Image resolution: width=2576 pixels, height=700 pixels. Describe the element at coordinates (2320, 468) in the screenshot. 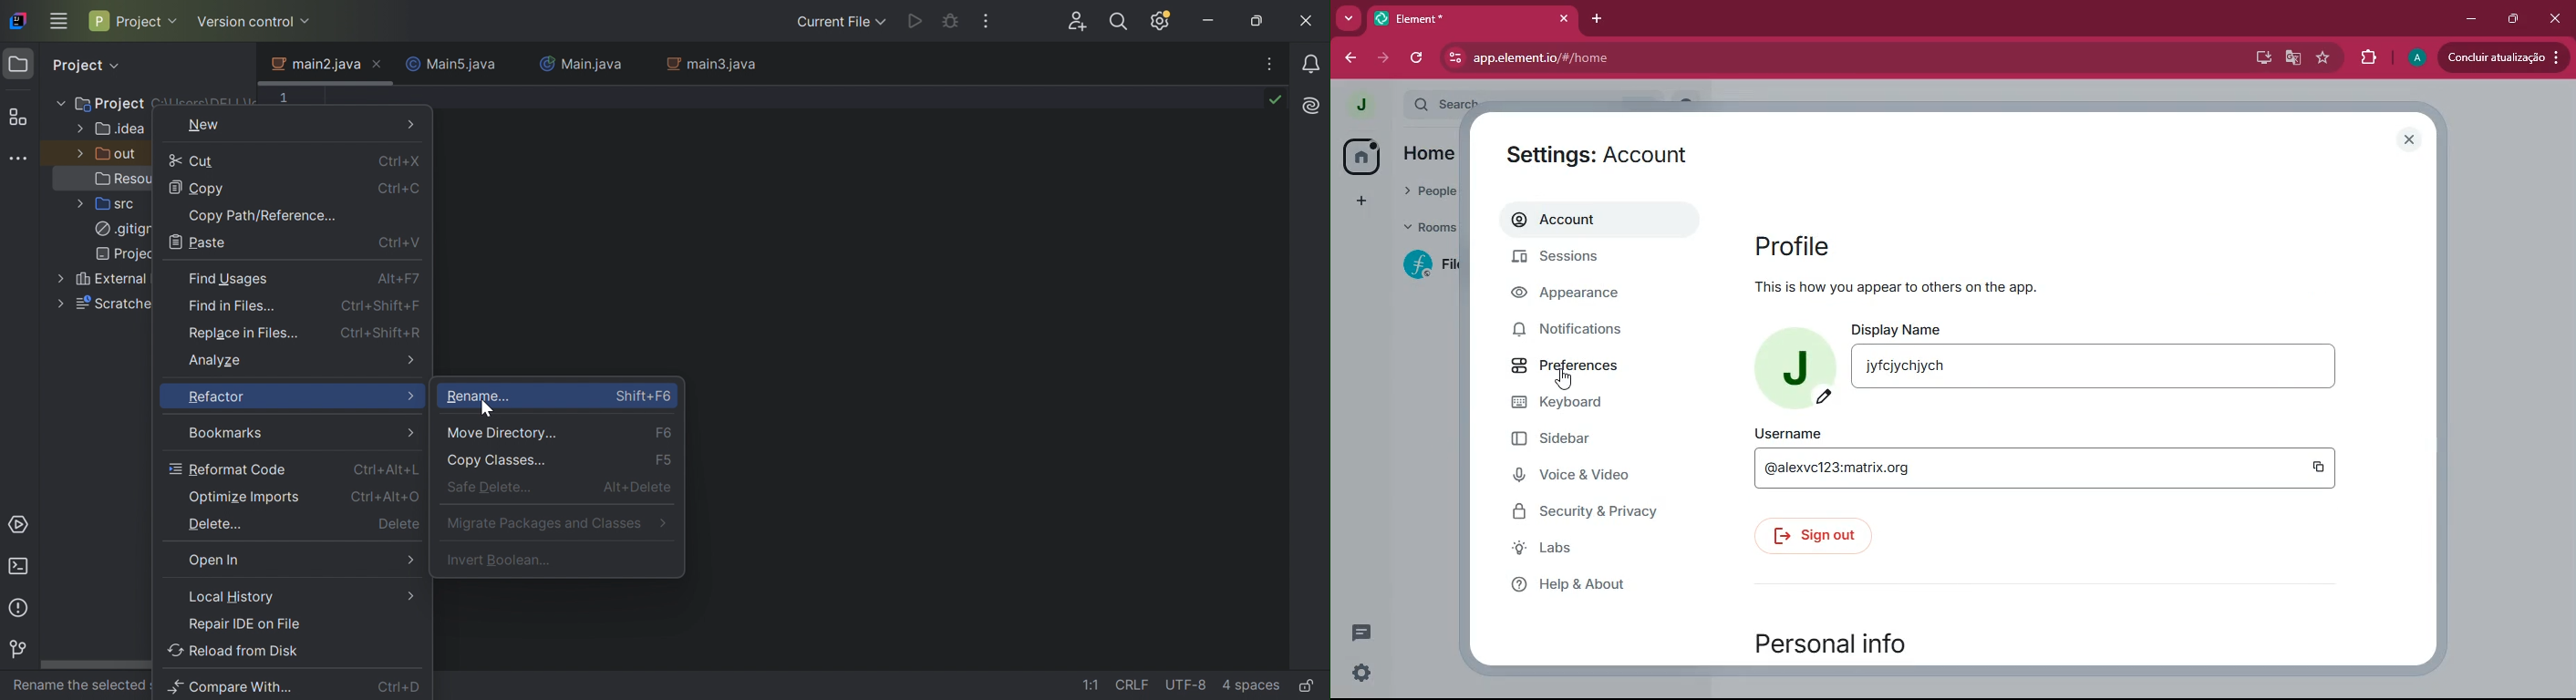

I see `copy` at that location.